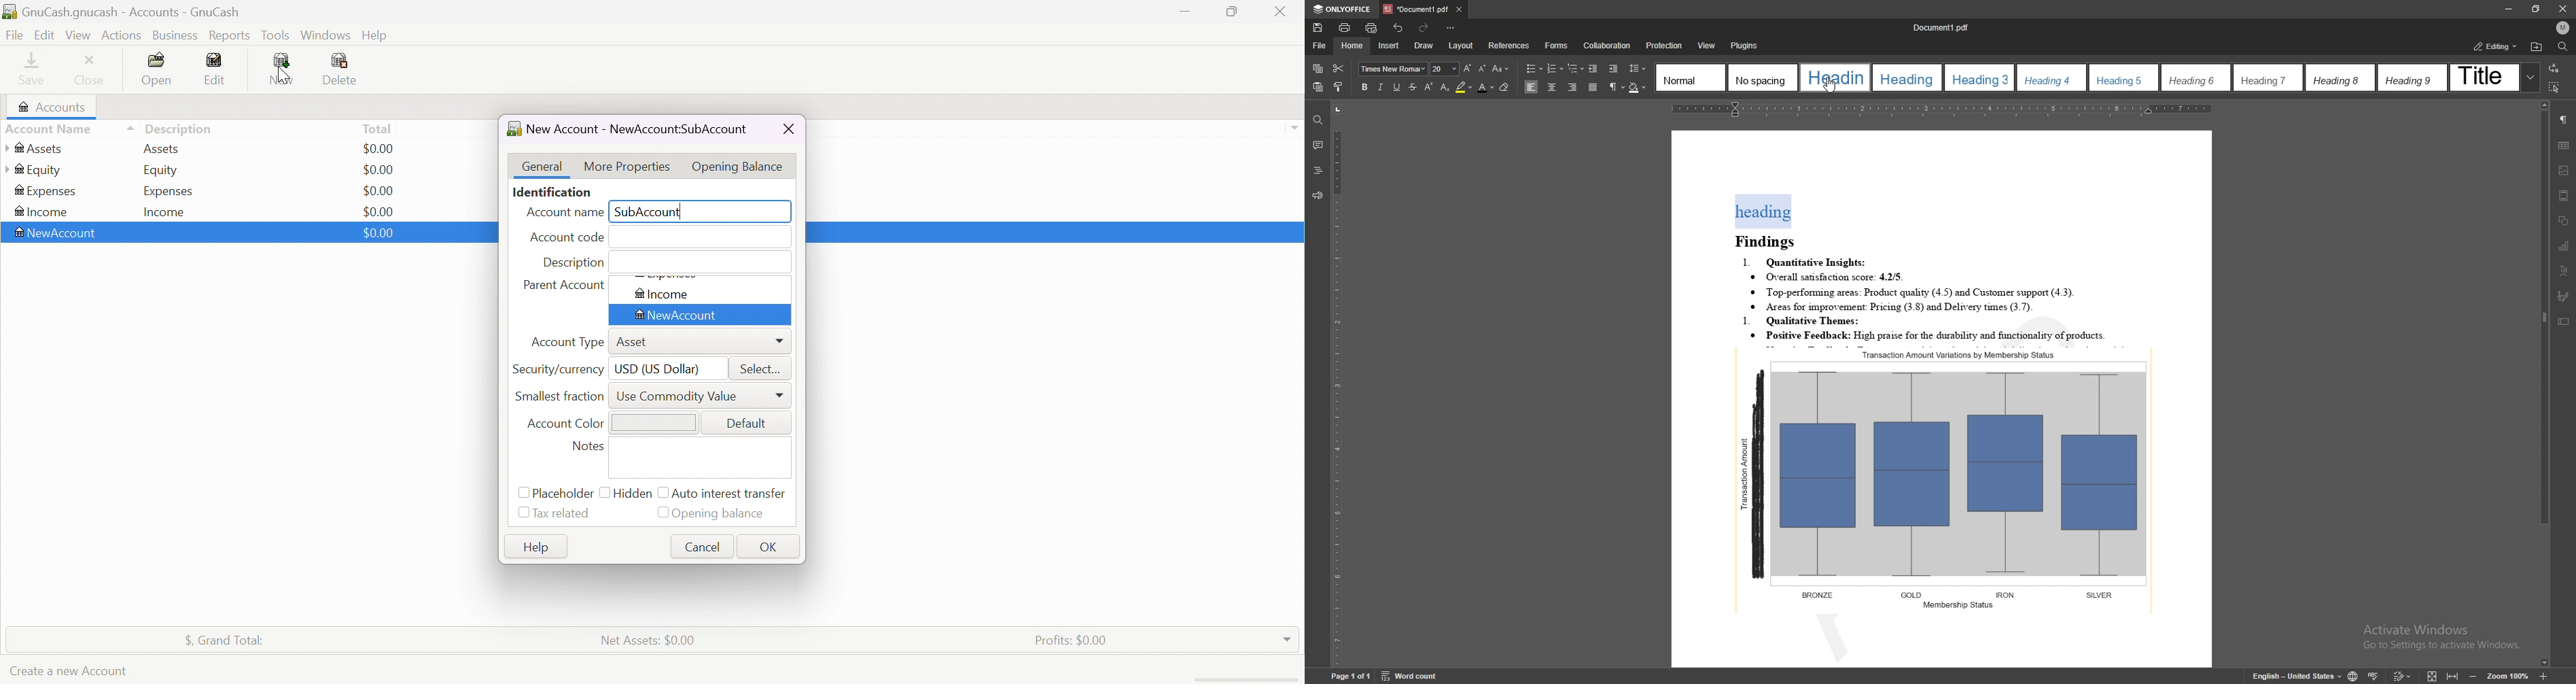  What do you see at coordinates (2537, 48) in the screenshot?
I see `locate file` at bounding box center [2537, 48].